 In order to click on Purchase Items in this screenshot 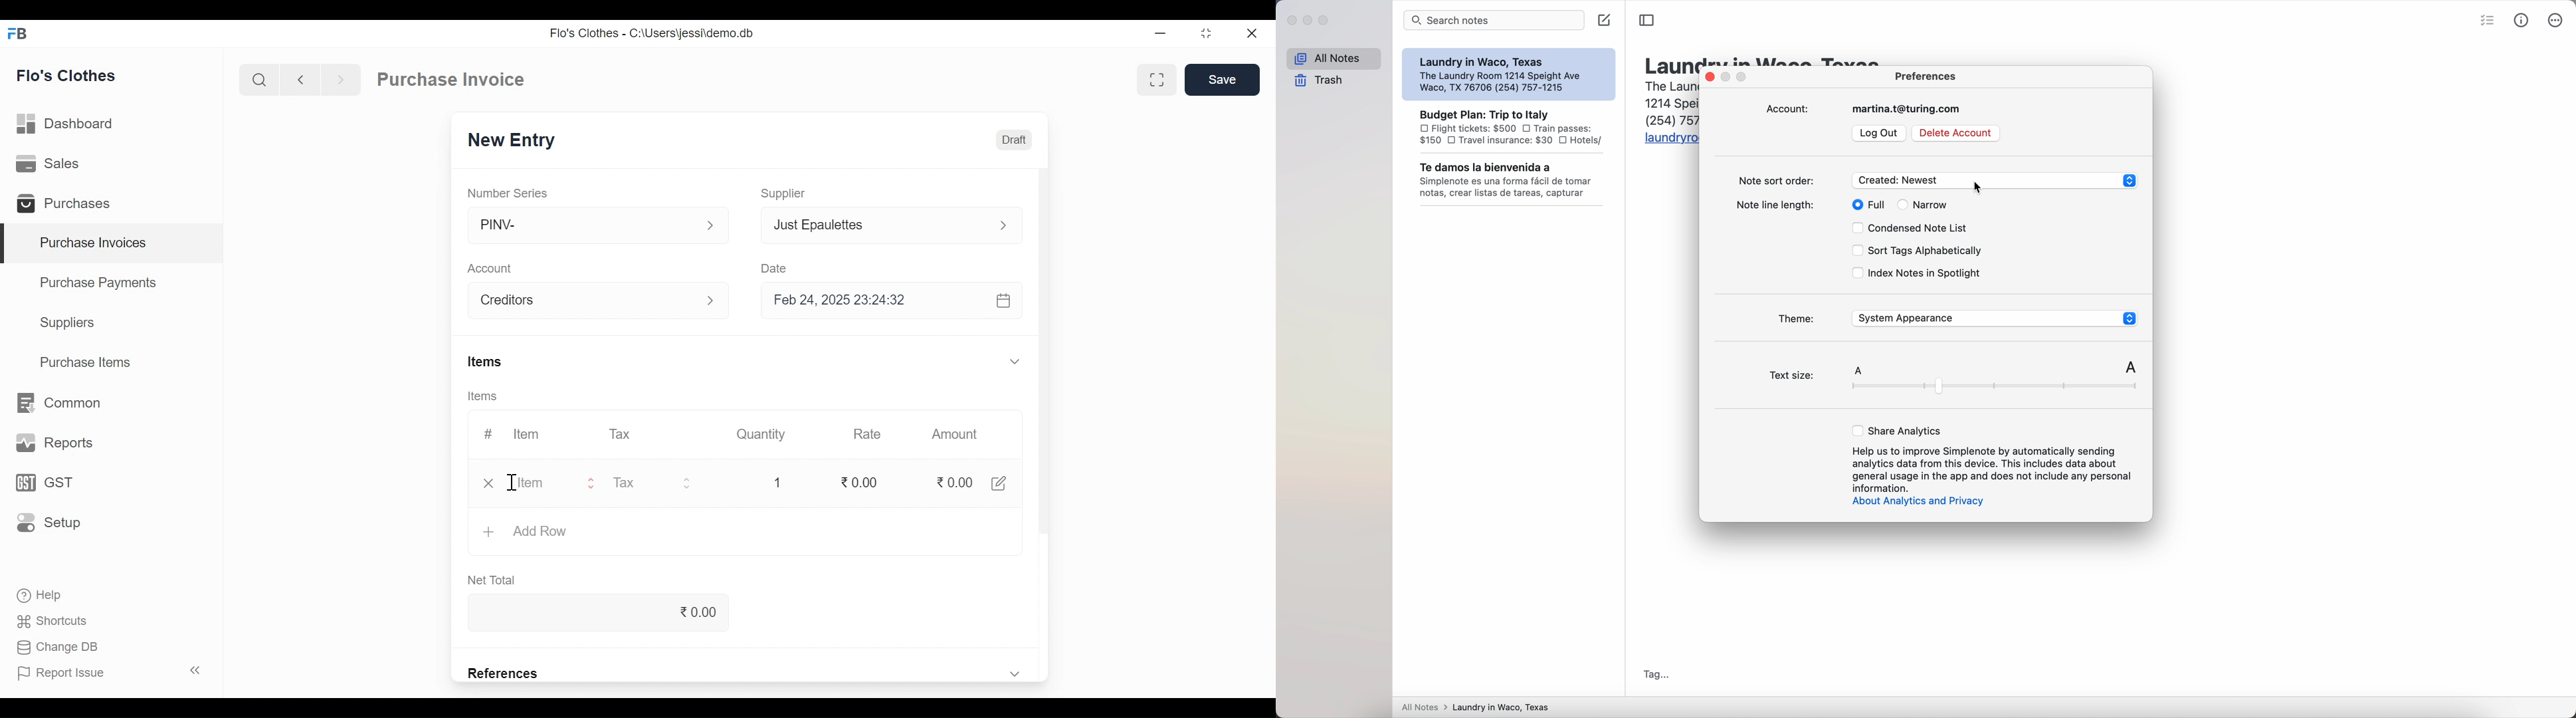, I will do `click(88, 362)`.